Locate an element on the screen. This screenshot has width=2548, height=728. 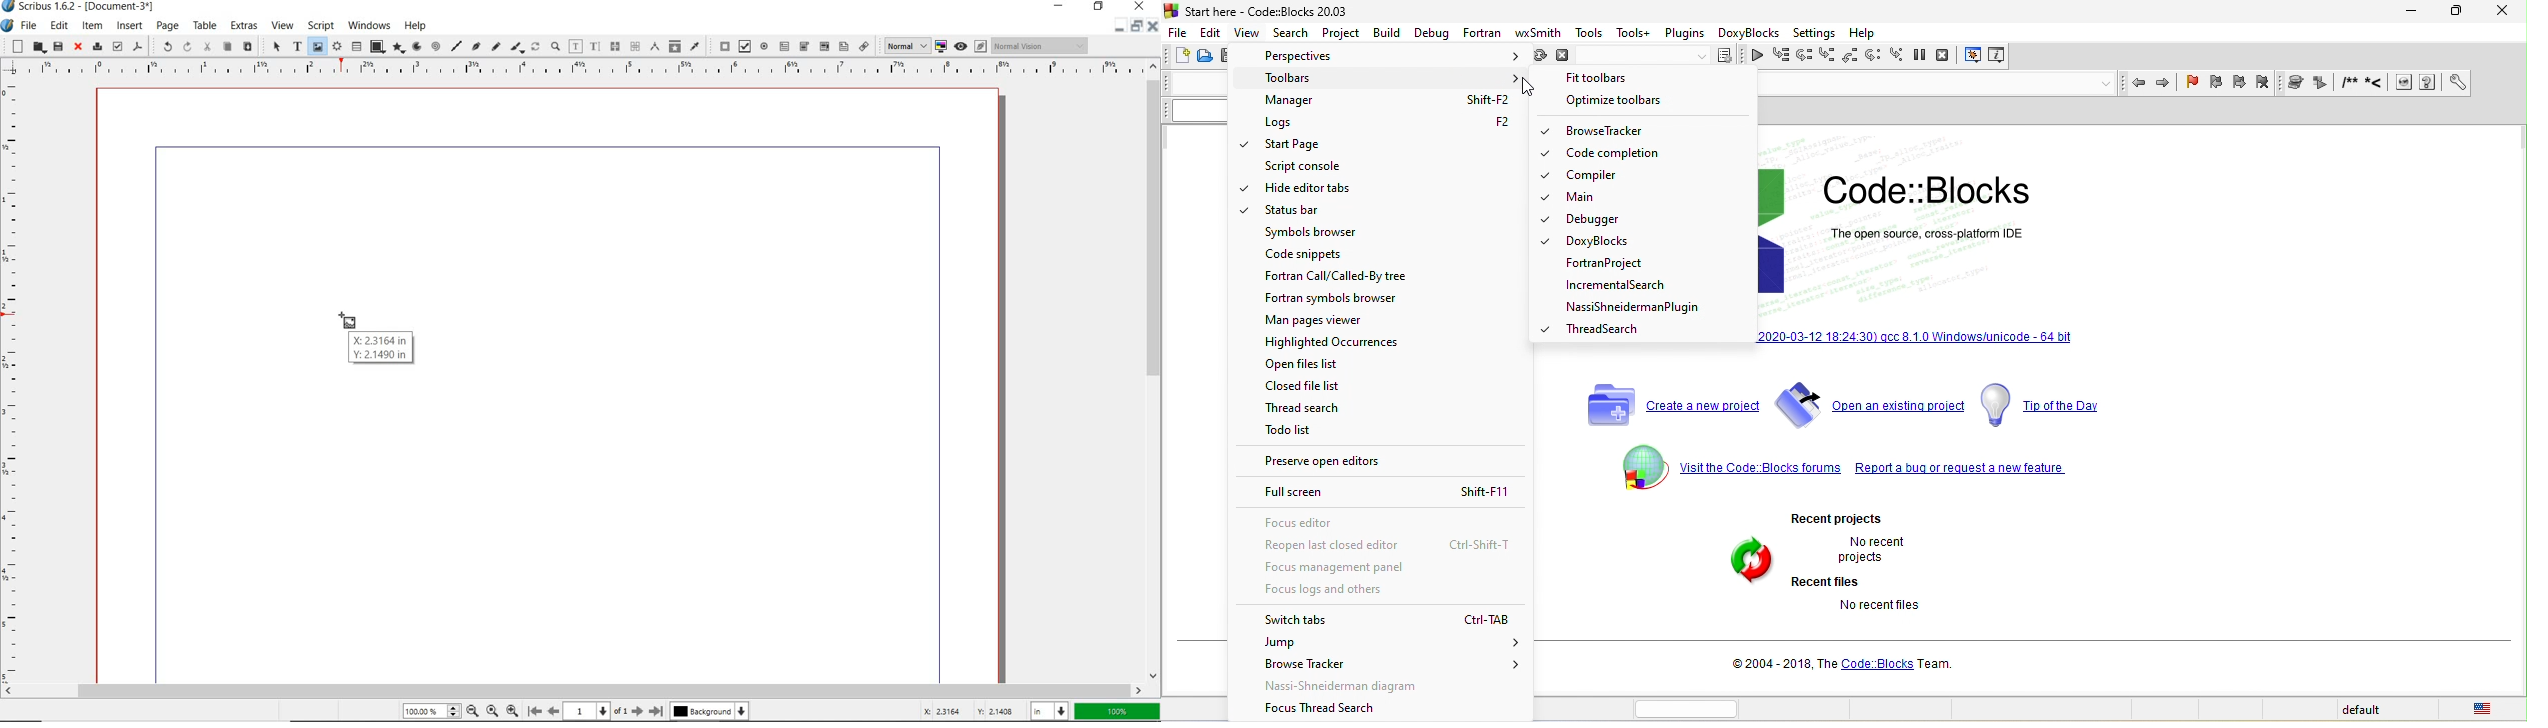
status bar is located at coordinates (1300, 213).